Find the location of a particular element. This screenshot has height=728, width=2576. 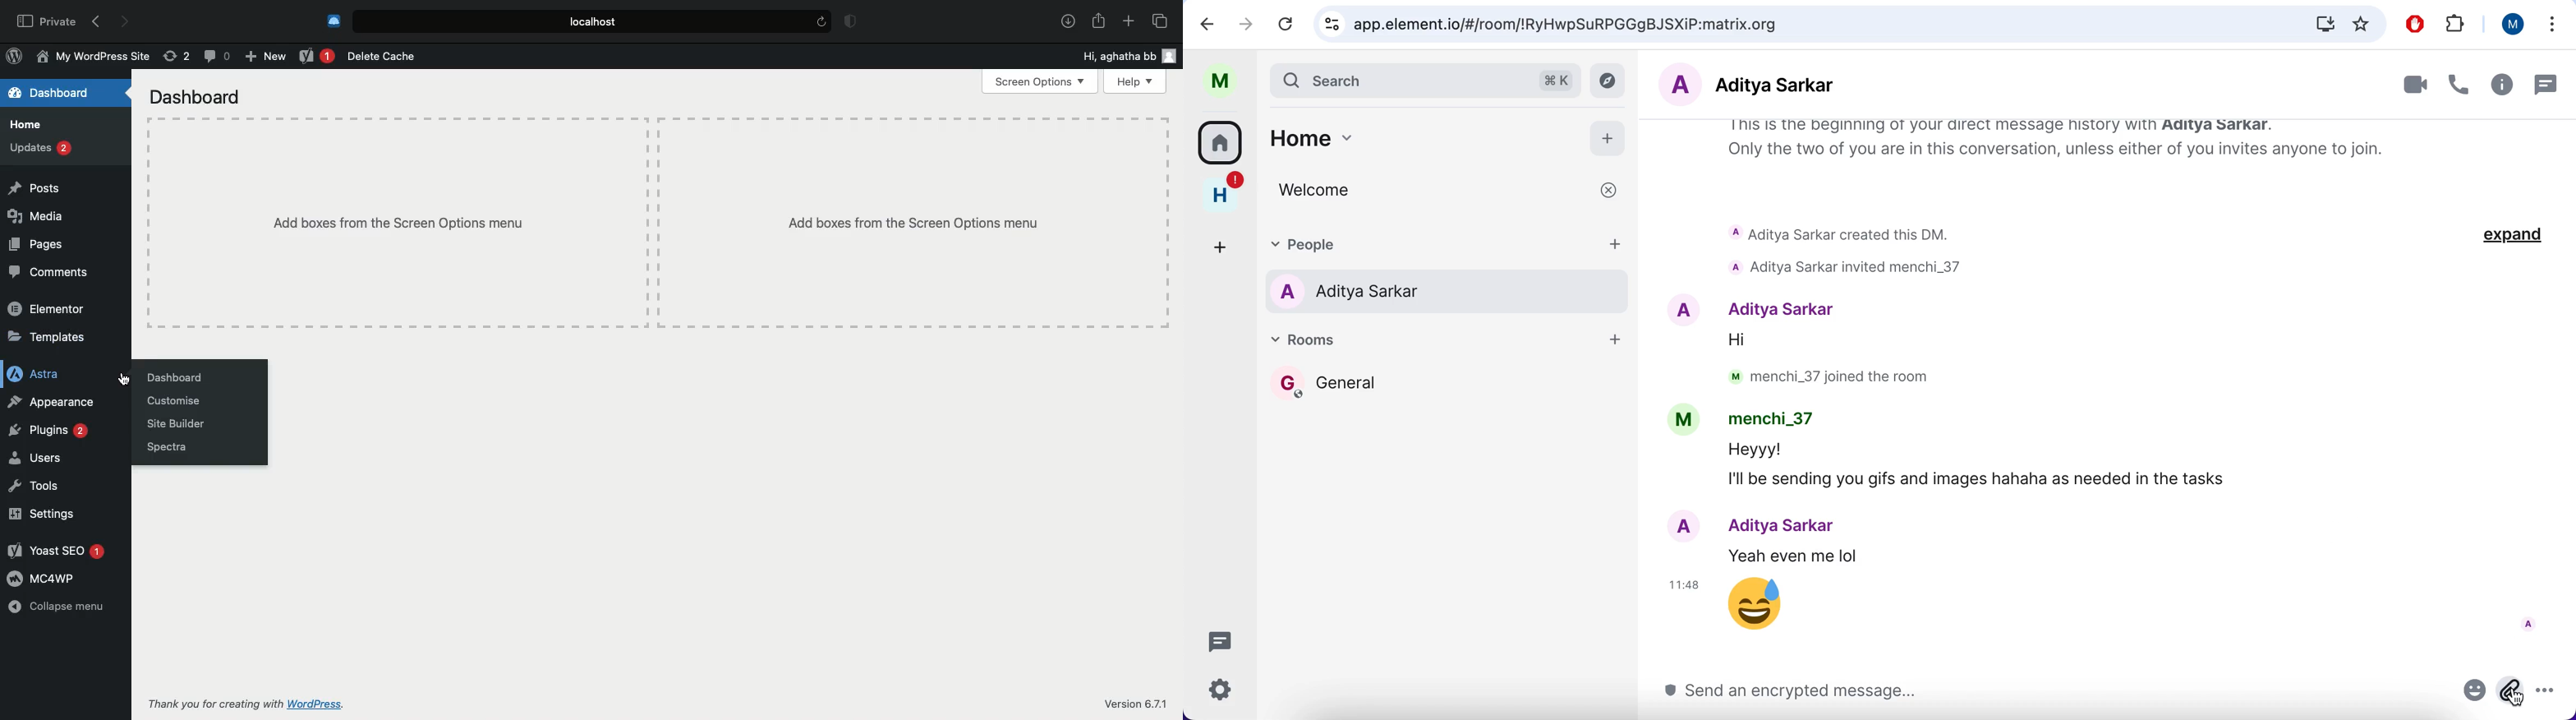

extensions is located at coordinates (2458, 23).